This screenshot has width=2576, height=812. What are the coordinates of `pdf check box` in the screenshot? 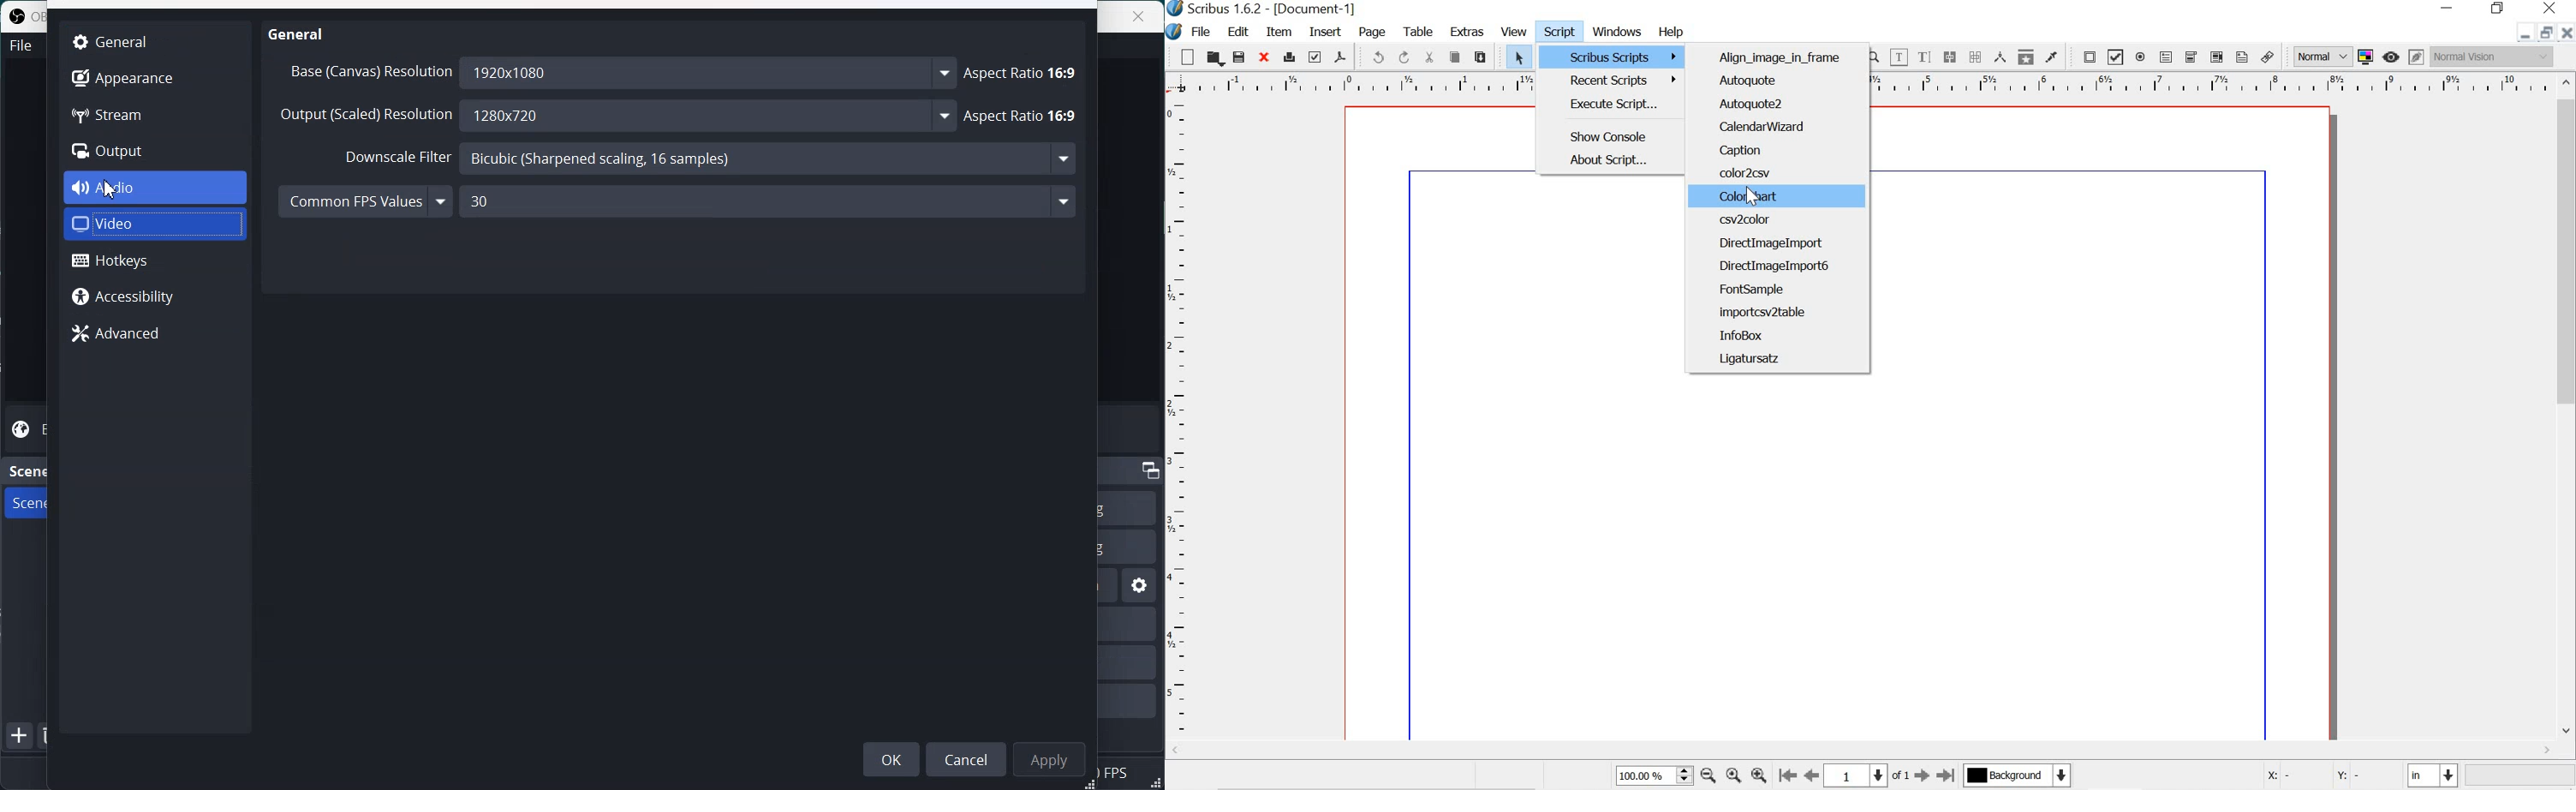 It's located at (2115, 58).